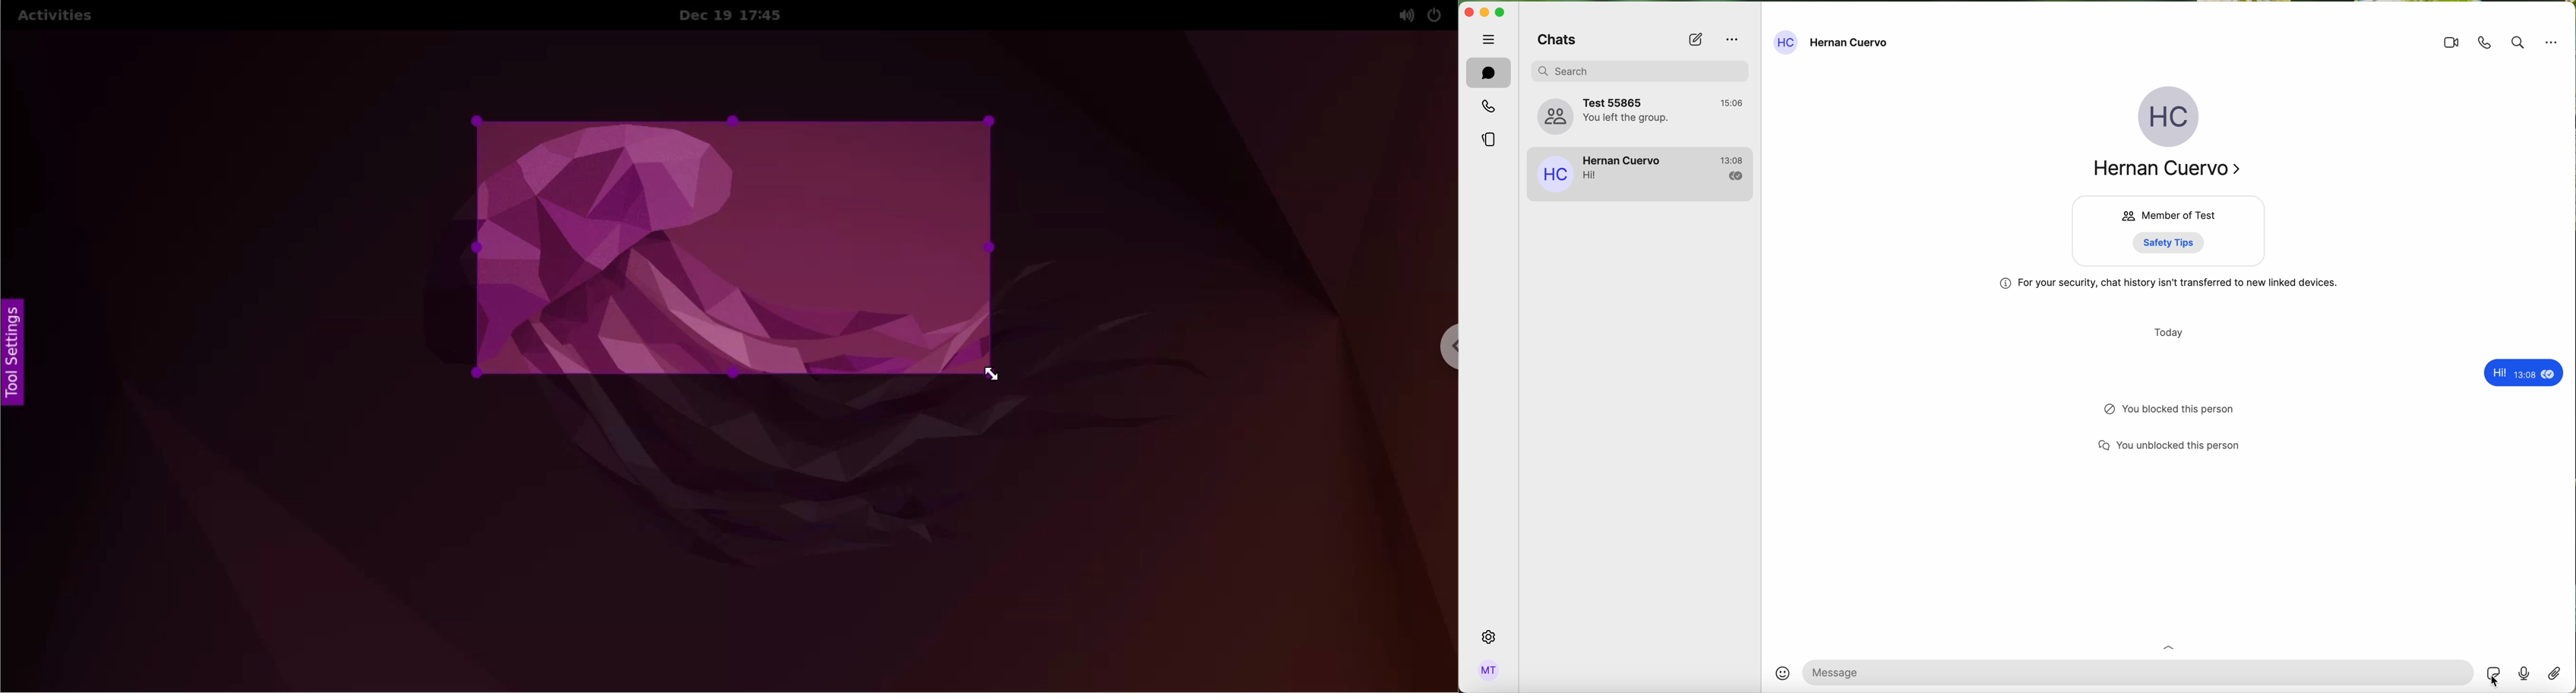  What do you see at coordinates (1487, 13) in the screenshot?
I see `screen buttons` at bounding box center [1487, 13].